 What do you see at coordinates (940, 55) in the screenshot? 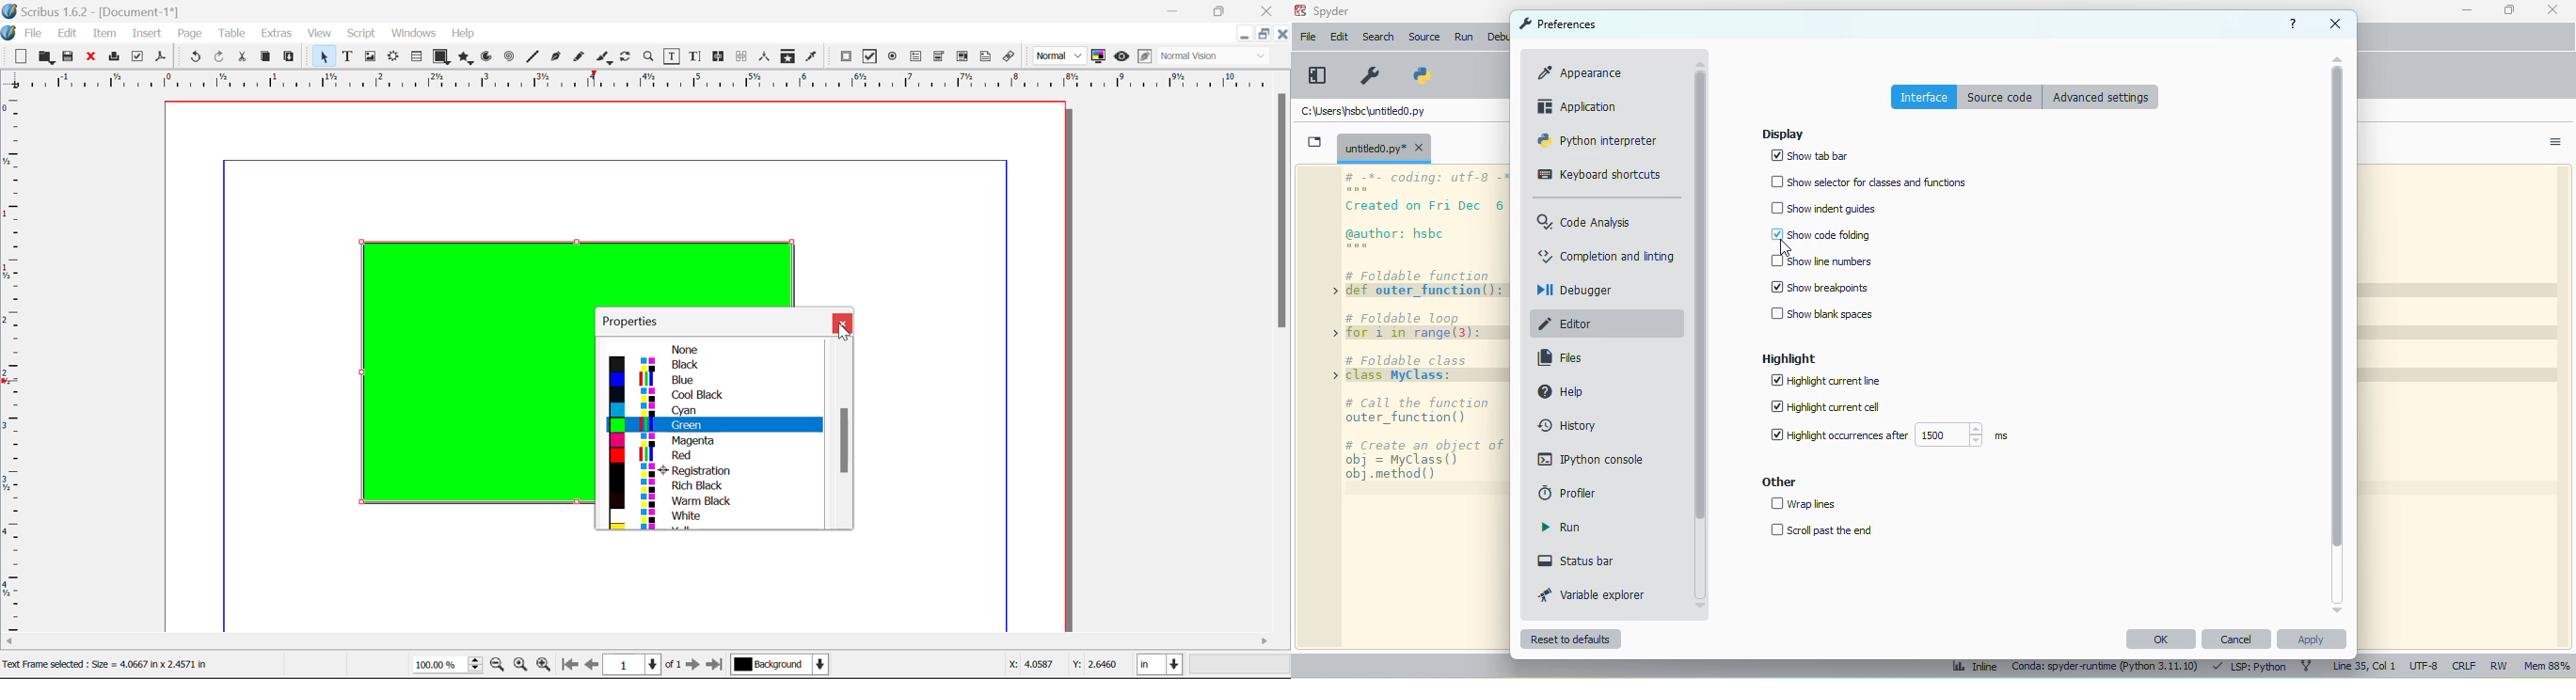
I see `Pdf Combo Box` at bounding box center [940, 55].